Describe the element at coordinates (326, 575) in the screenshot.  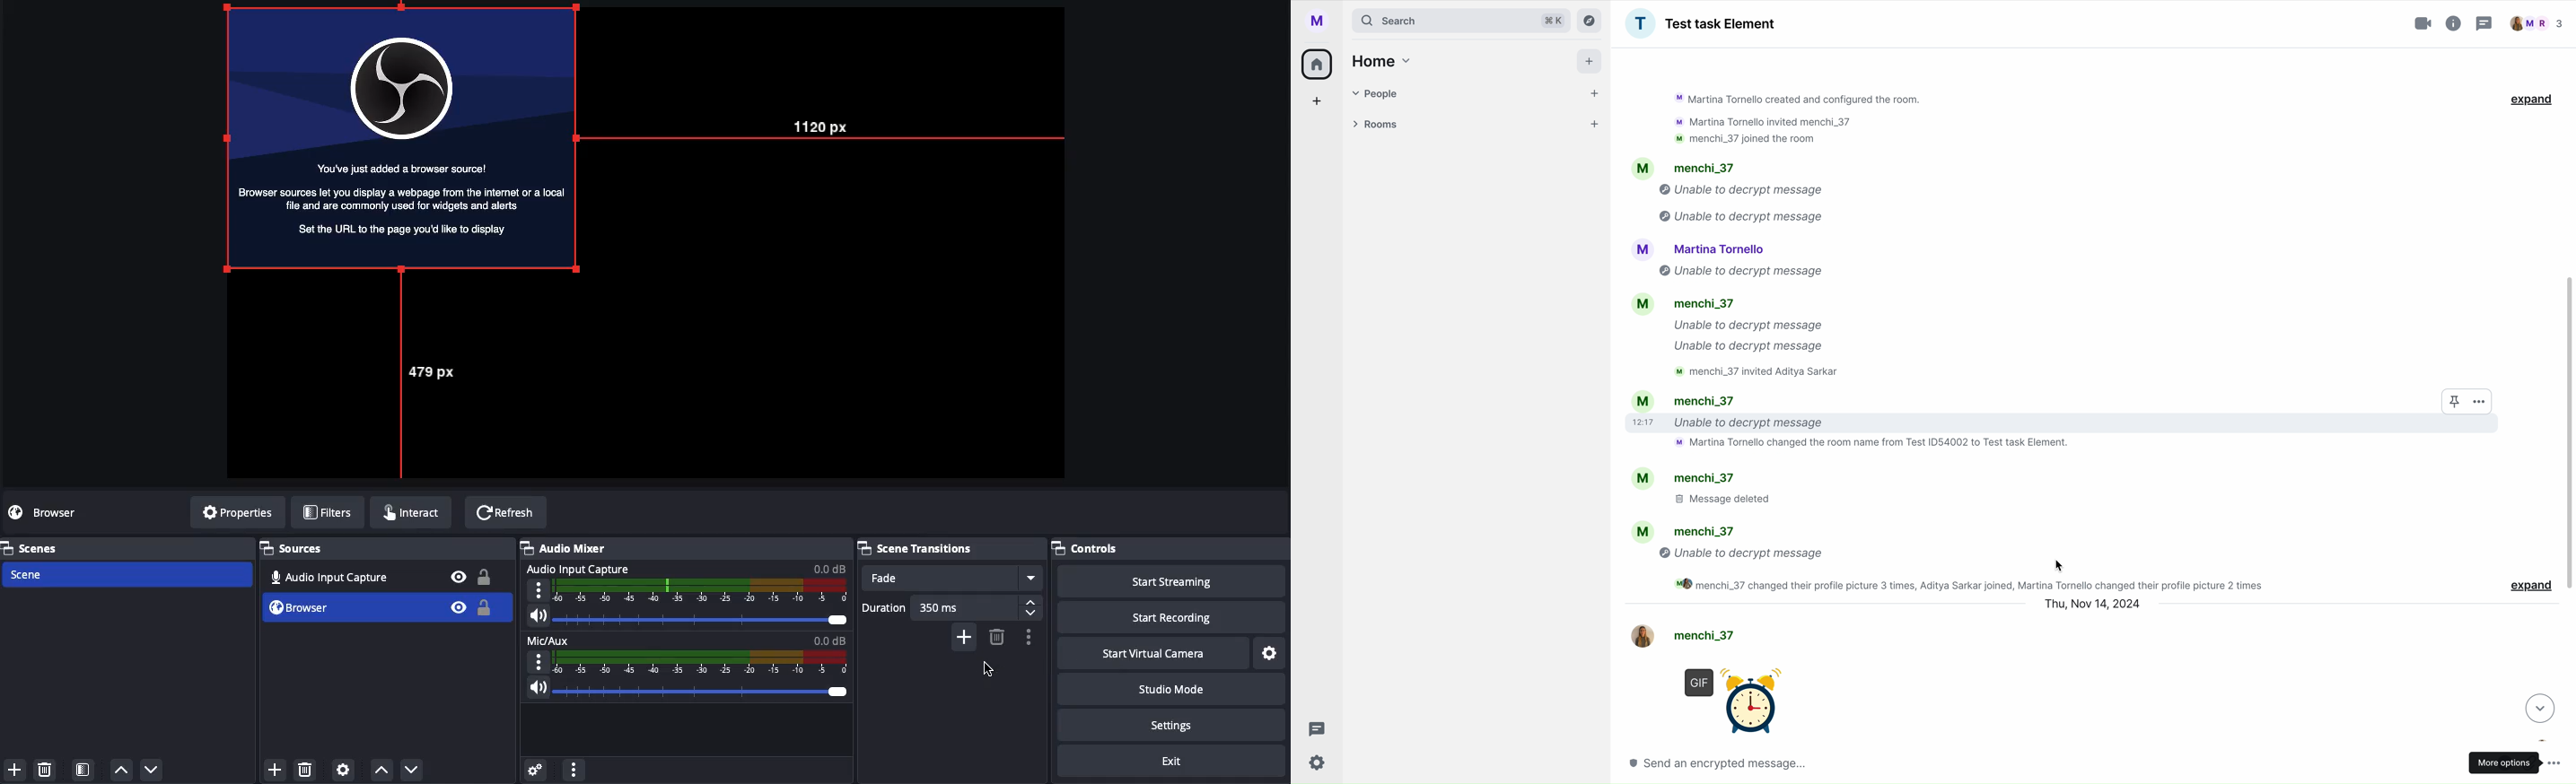
I see `Audio input capture` at that location.